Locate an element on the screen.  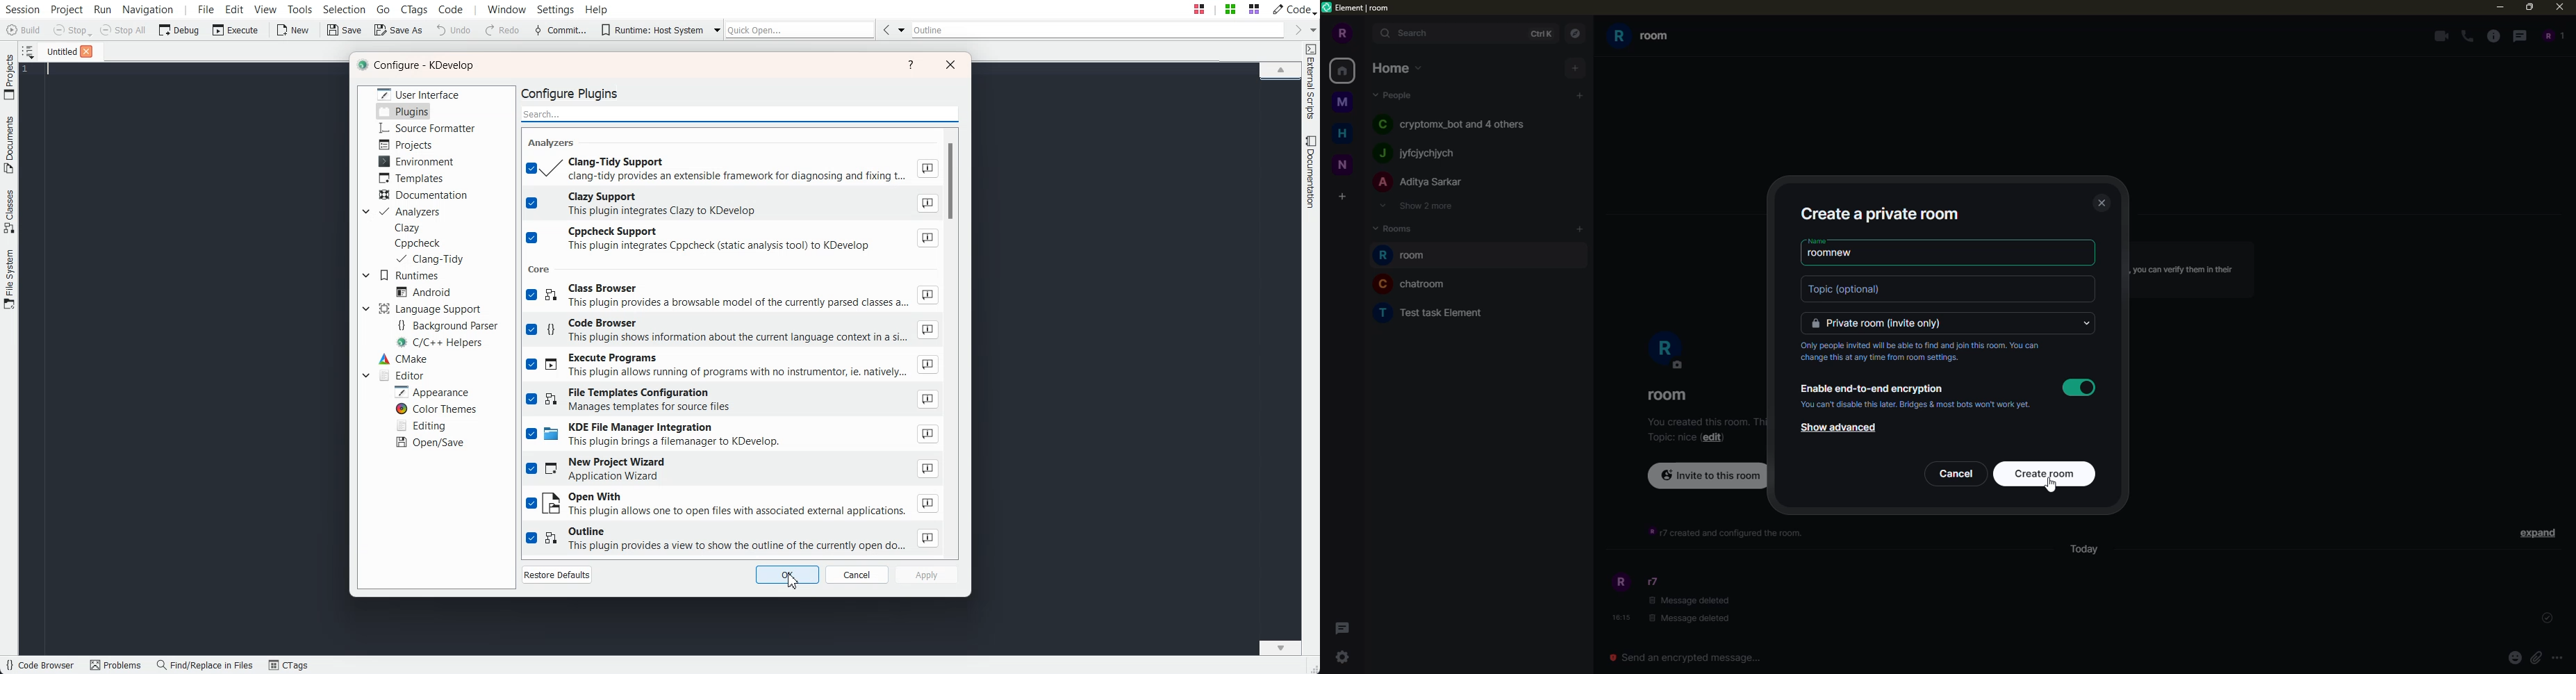
private room invite only is located at coordinates (1948, 323).